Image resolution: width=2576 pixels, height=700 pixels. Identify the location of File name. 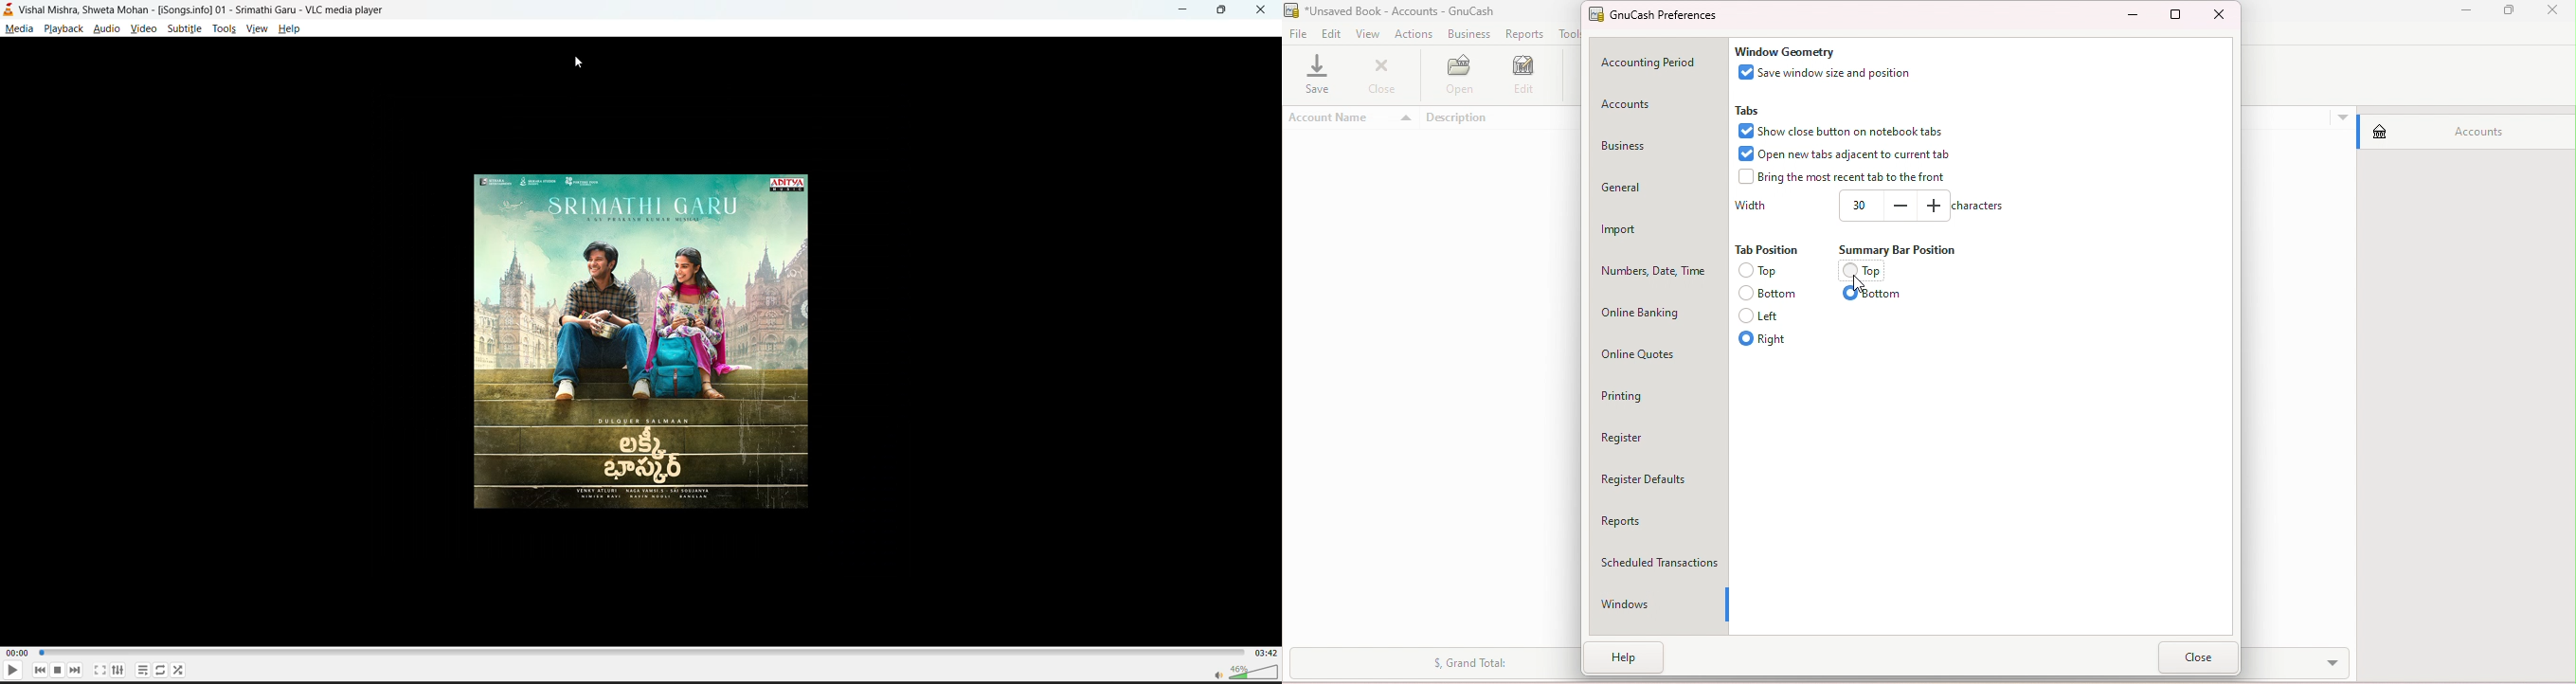
(1401, 11).